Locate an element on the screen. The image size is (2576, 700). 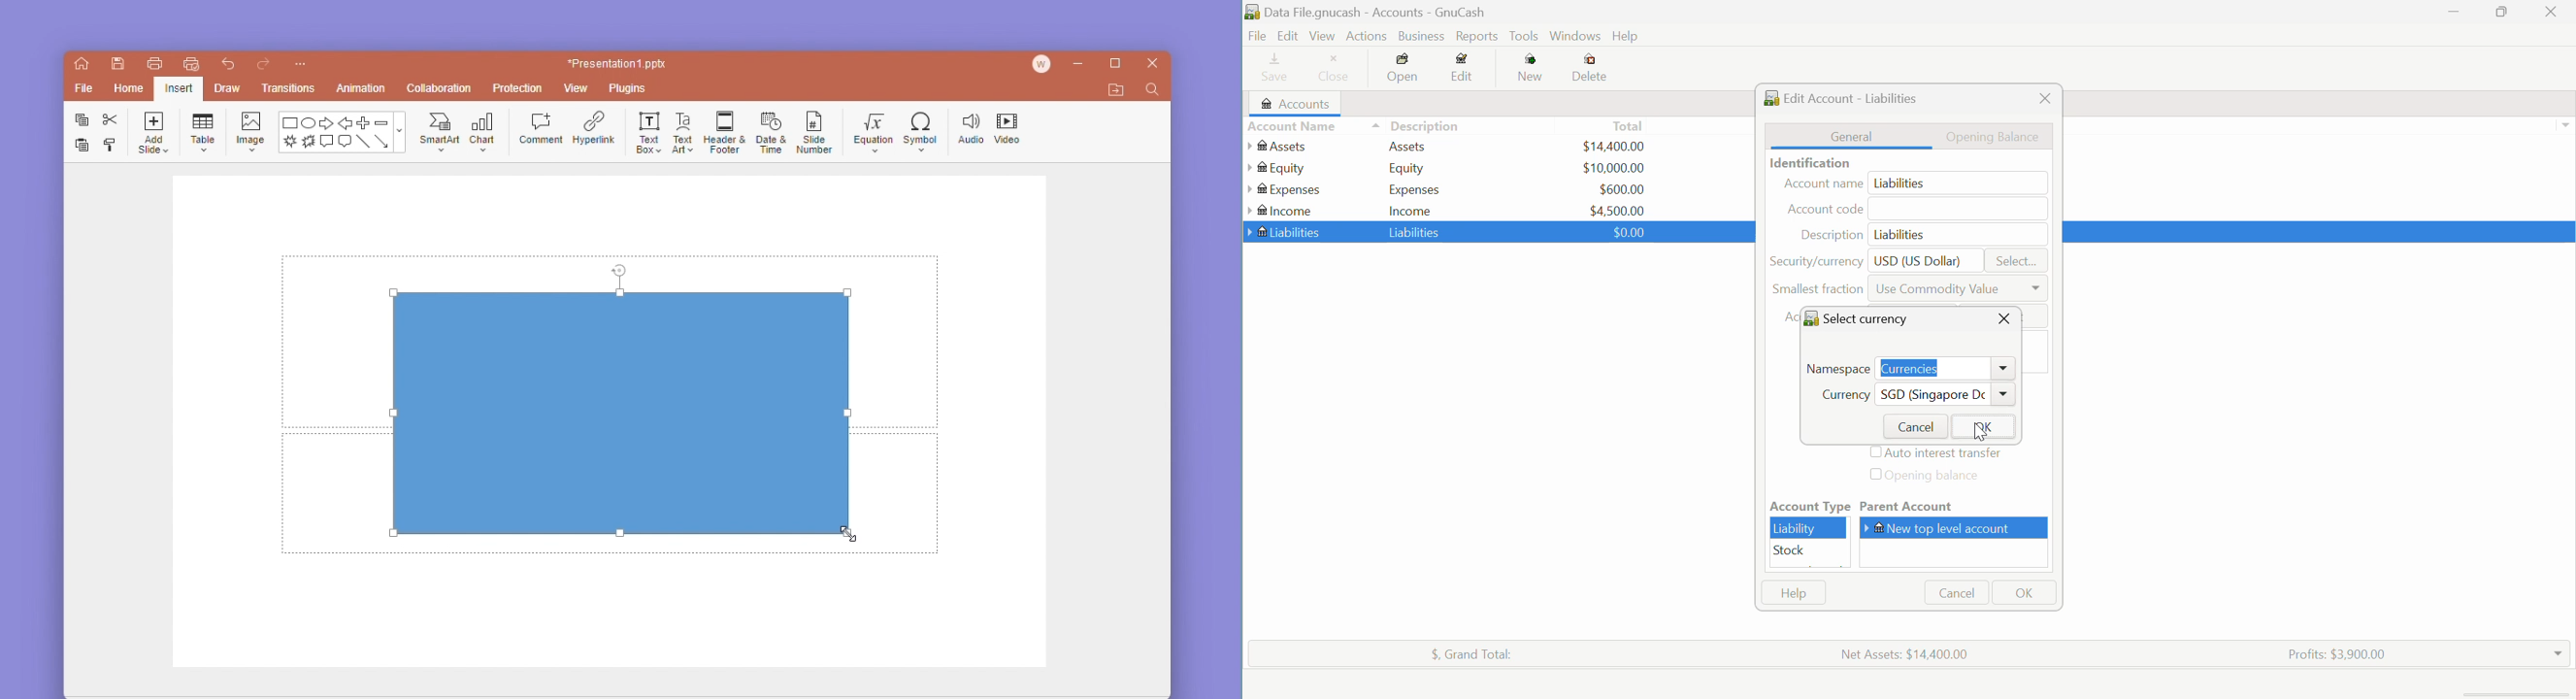
Expenses is located at coordinates (1415, 189).